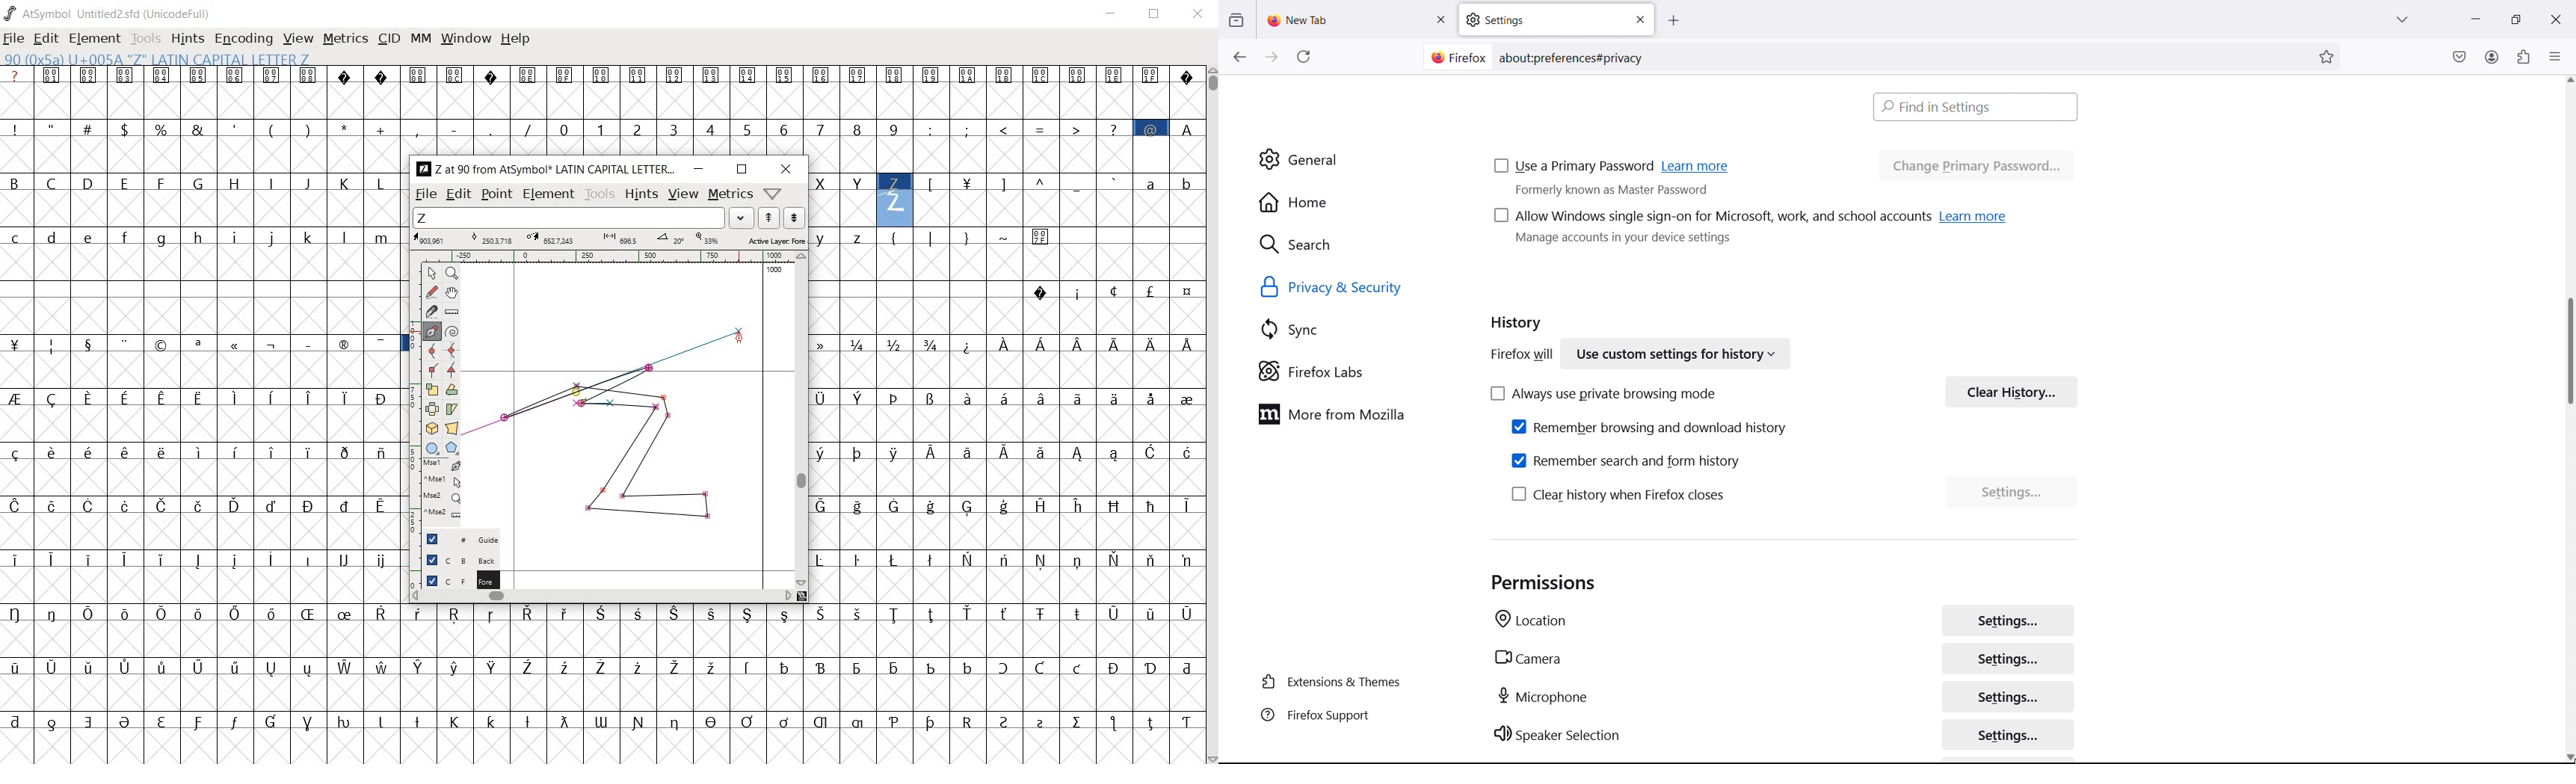 This screenshot has height=784, width=2576. What do you see at coordinates (1975, 214) in the screenshot?
I see `learn more about single sign-in` at bounding box center [1975, 214].